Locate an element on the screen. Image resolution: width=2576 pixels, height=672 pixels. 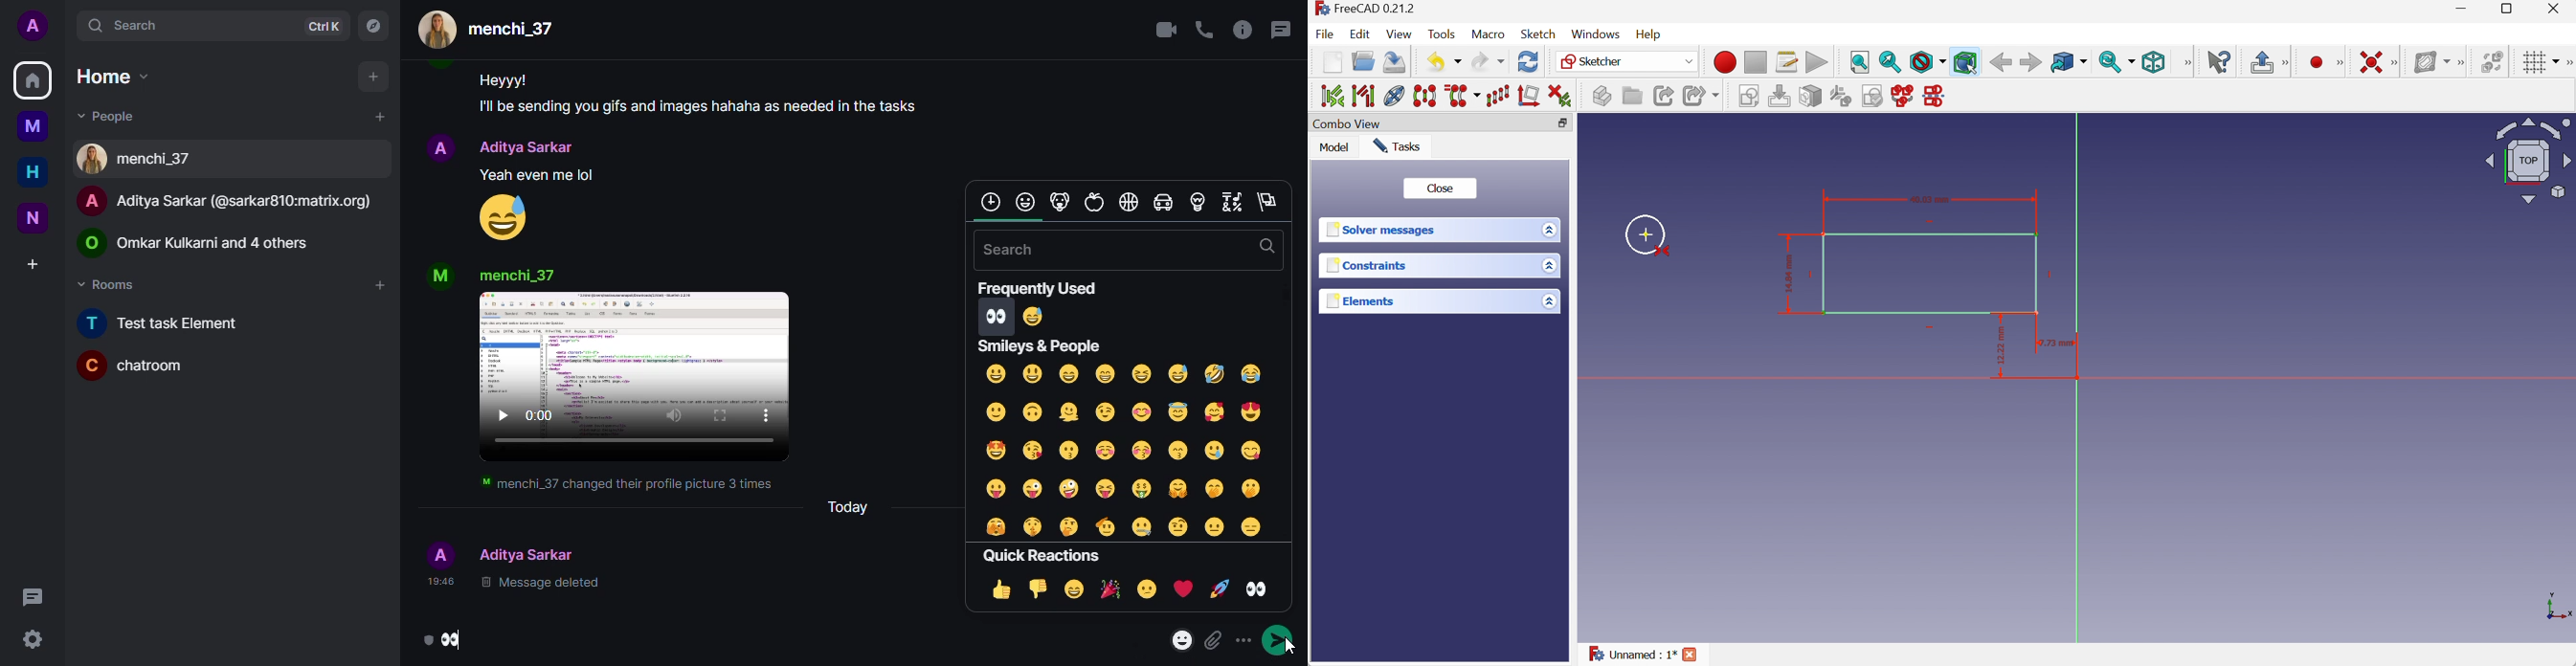
profile is located at coordinates (437, 552).